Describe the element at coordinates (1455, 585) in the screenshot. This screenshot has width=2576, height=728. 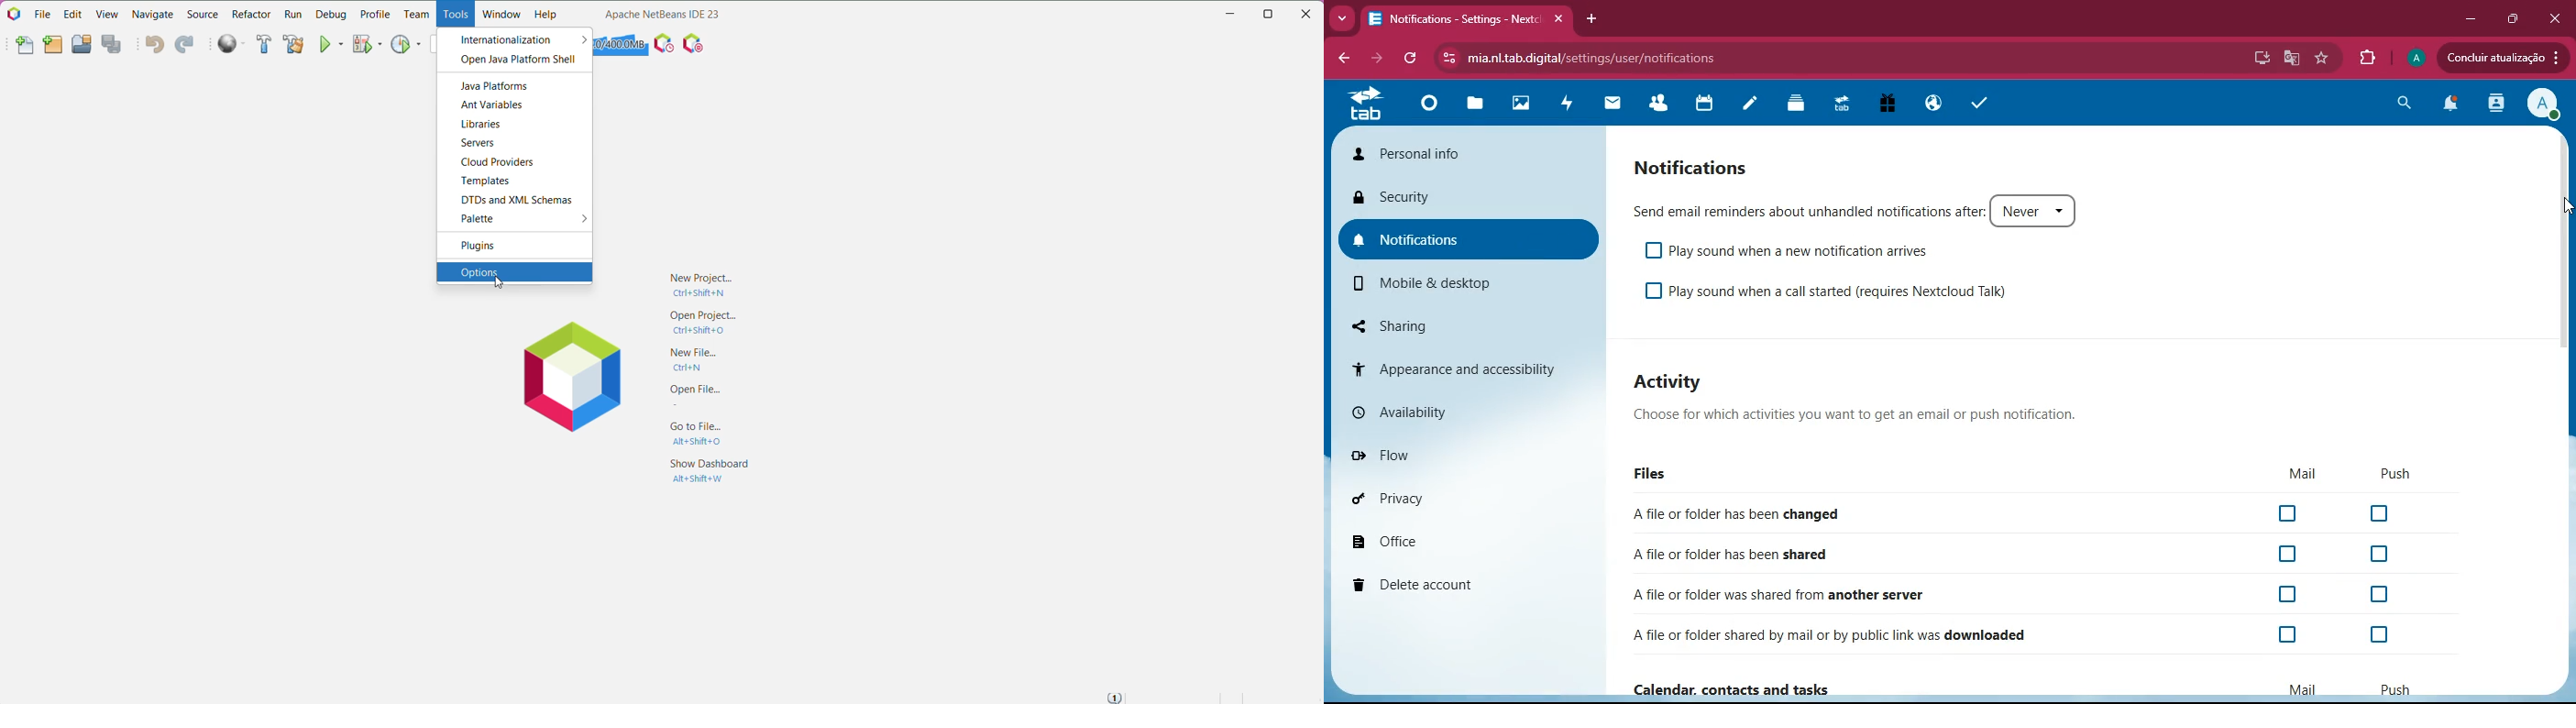
I see `delete account` at that location.